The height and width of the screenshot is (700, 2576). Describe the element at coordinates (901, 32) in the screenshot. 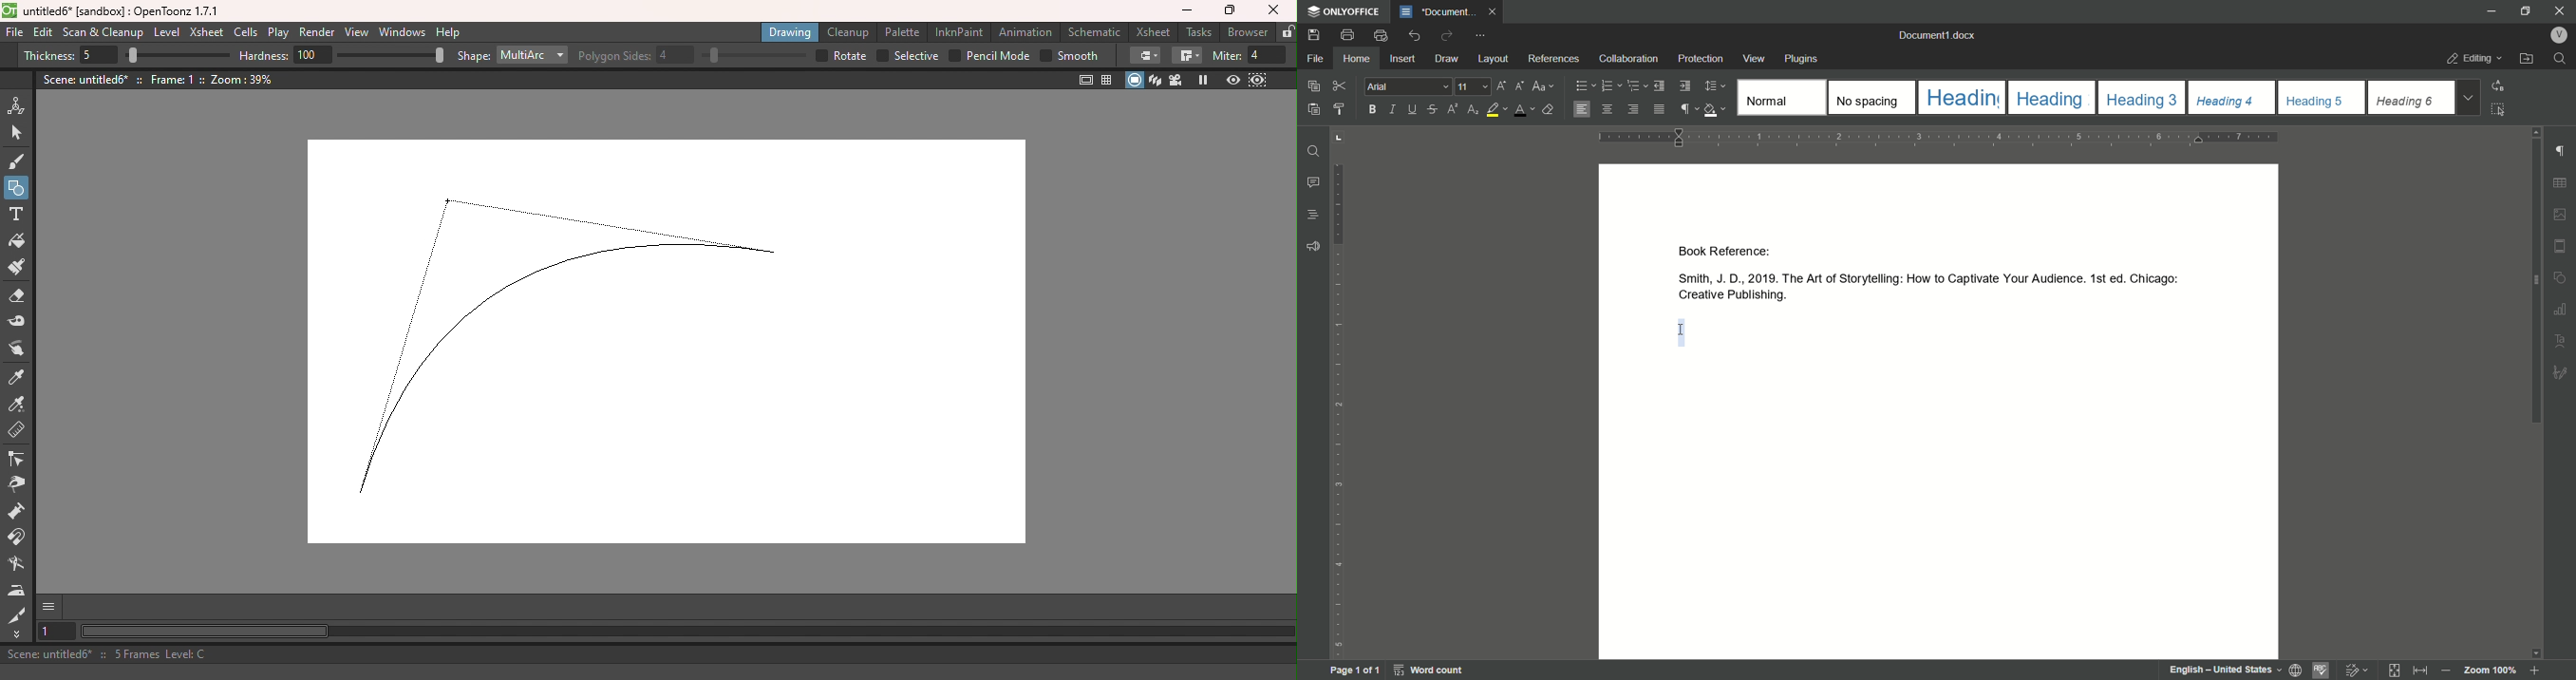

I see `Palette` at that location.